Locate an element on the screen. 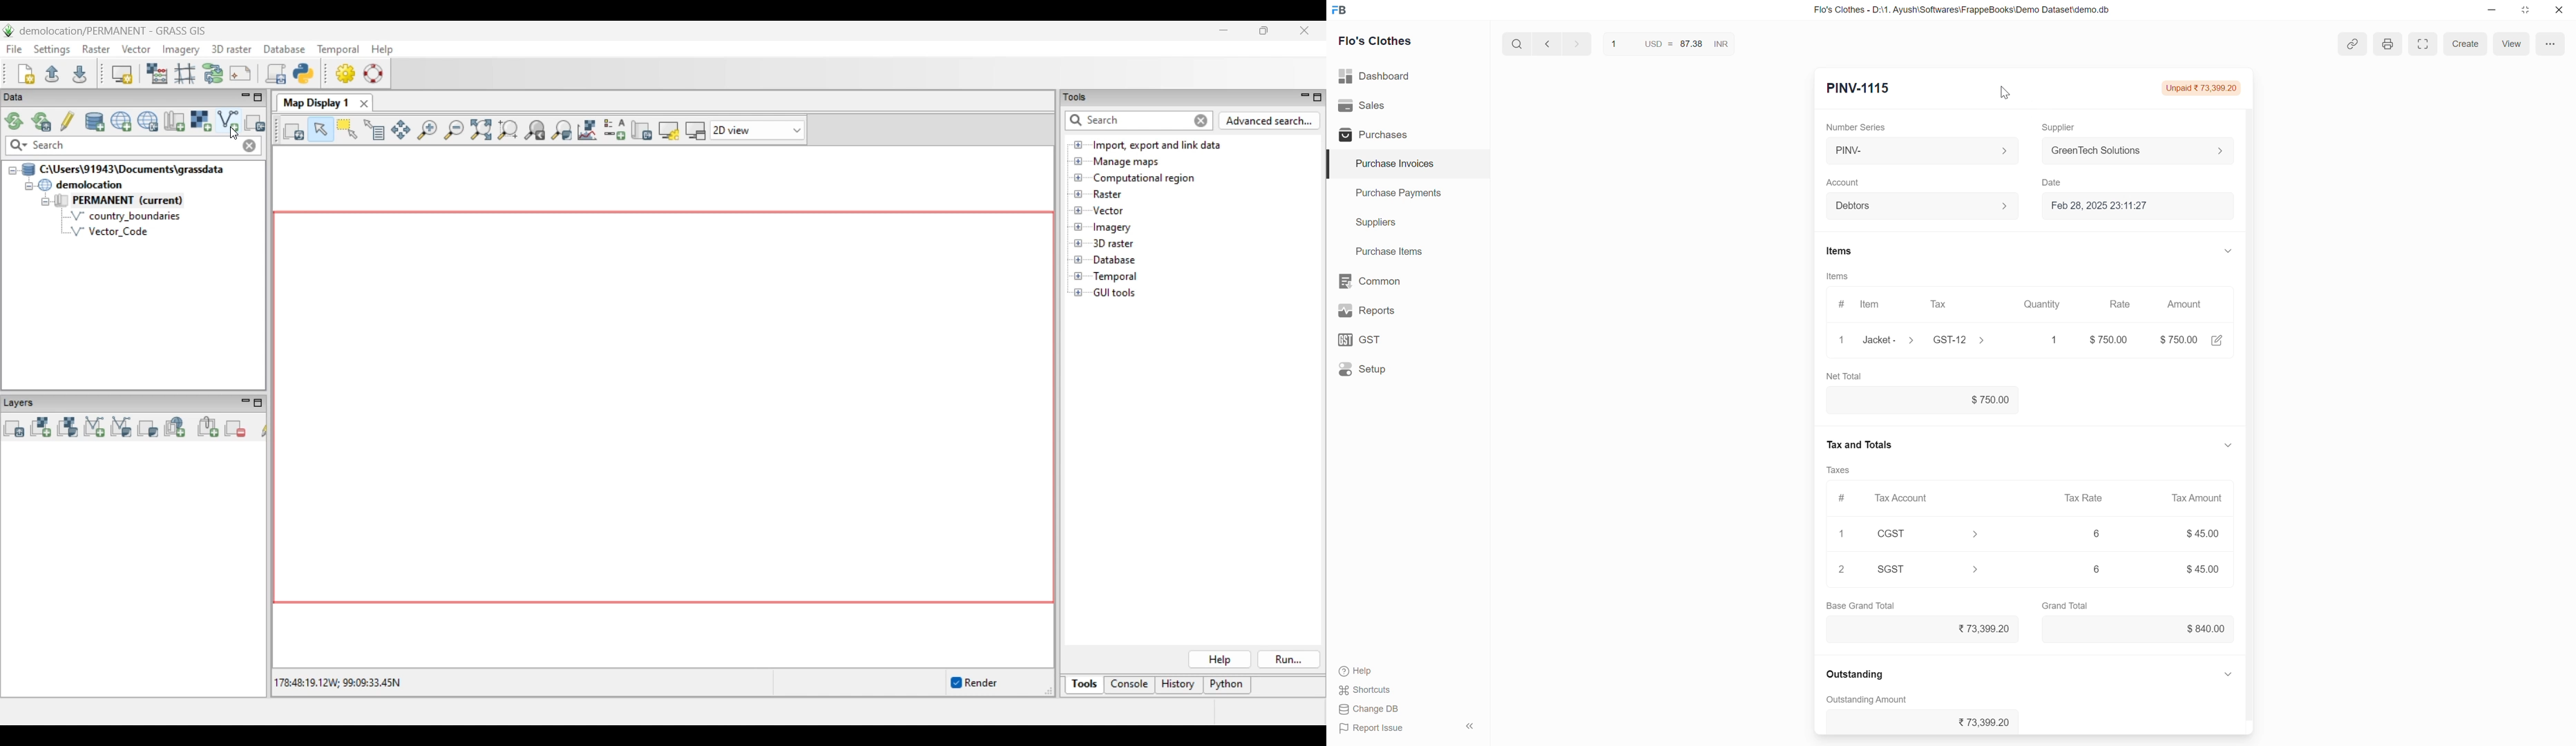 The width and height of the screenshot is (2576, 756). Outstanding is located at coordinates (1855, 674).